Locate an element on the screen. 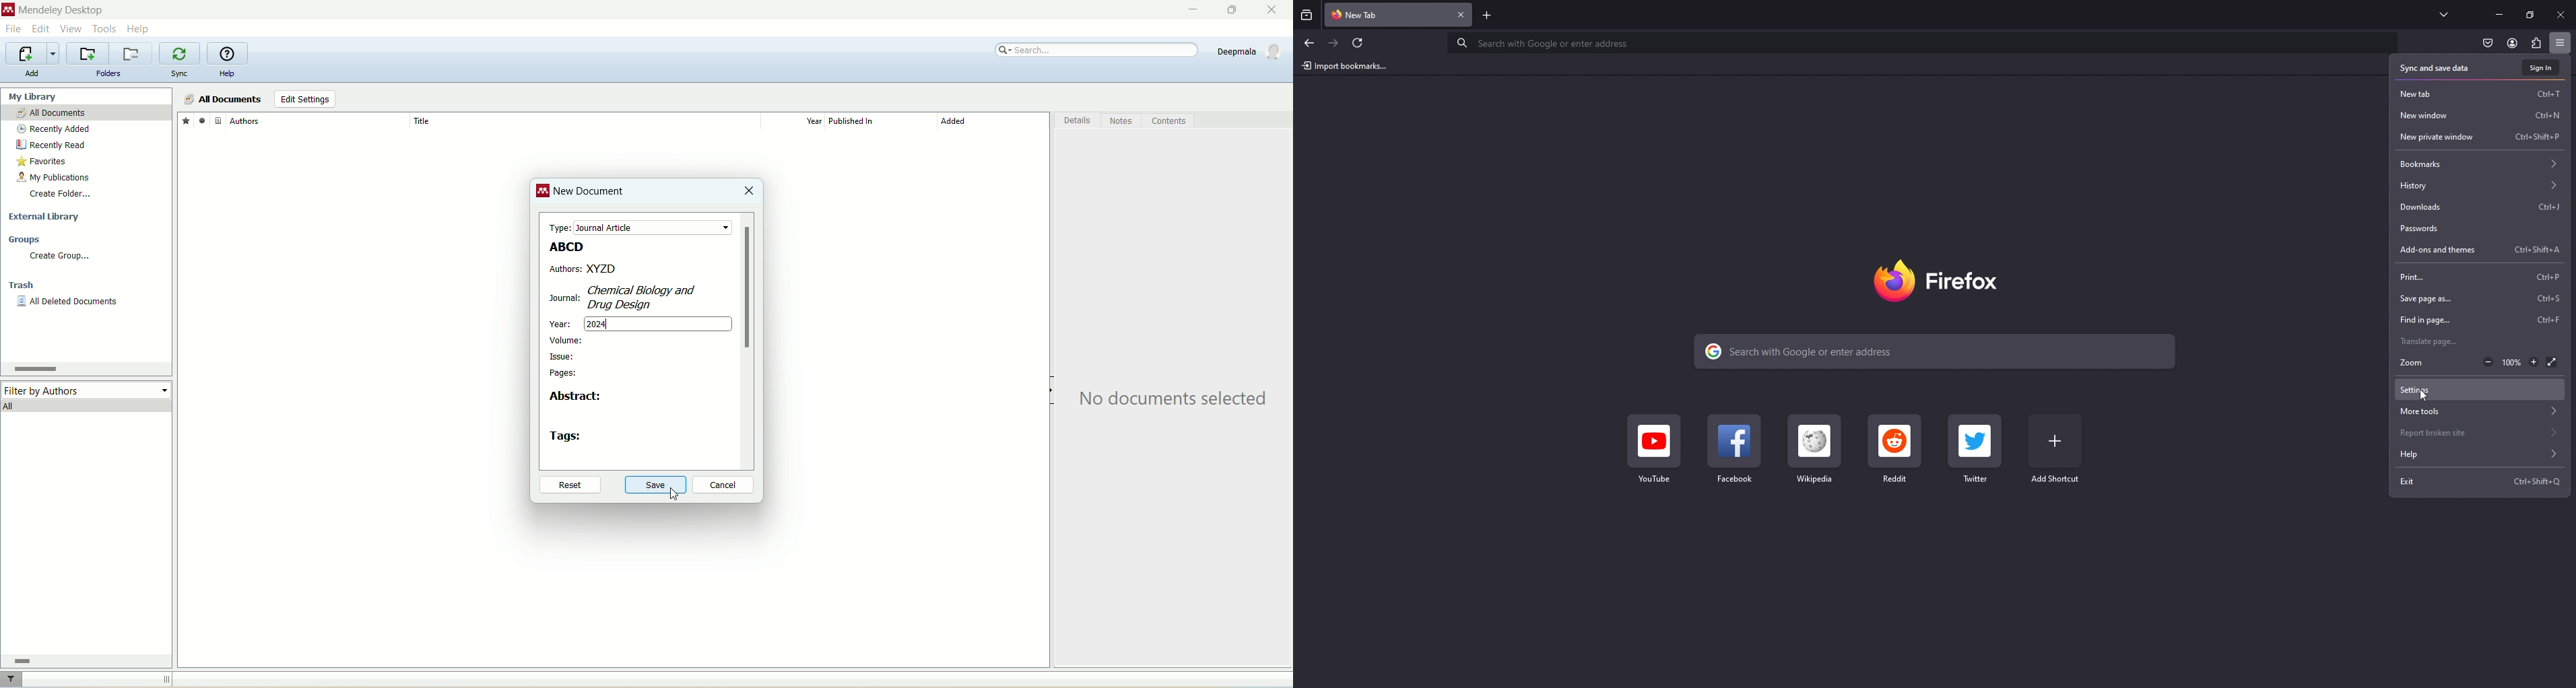 The height and width of the screenshot is (700, 2576). forward is located at coordinates (1334, 43).